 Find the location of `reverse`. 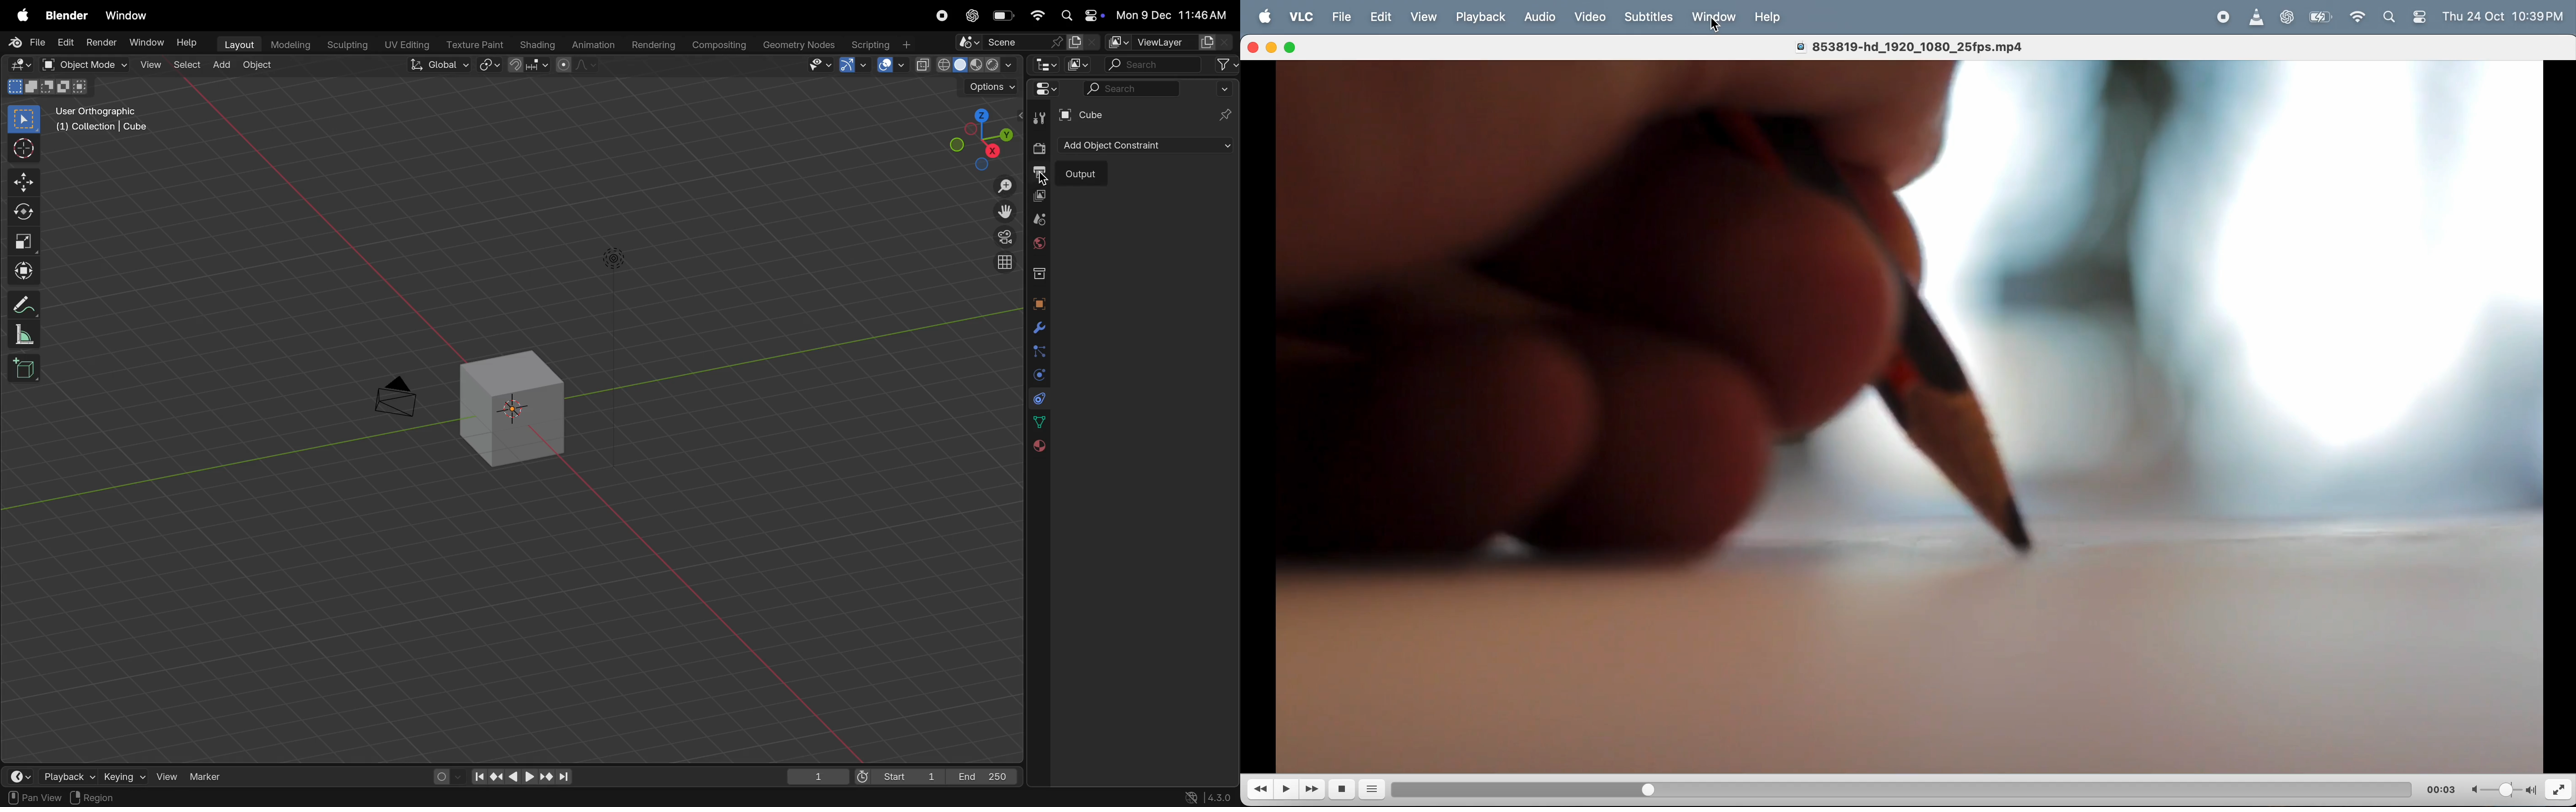

reverse is located at coordinates (1261, 791).